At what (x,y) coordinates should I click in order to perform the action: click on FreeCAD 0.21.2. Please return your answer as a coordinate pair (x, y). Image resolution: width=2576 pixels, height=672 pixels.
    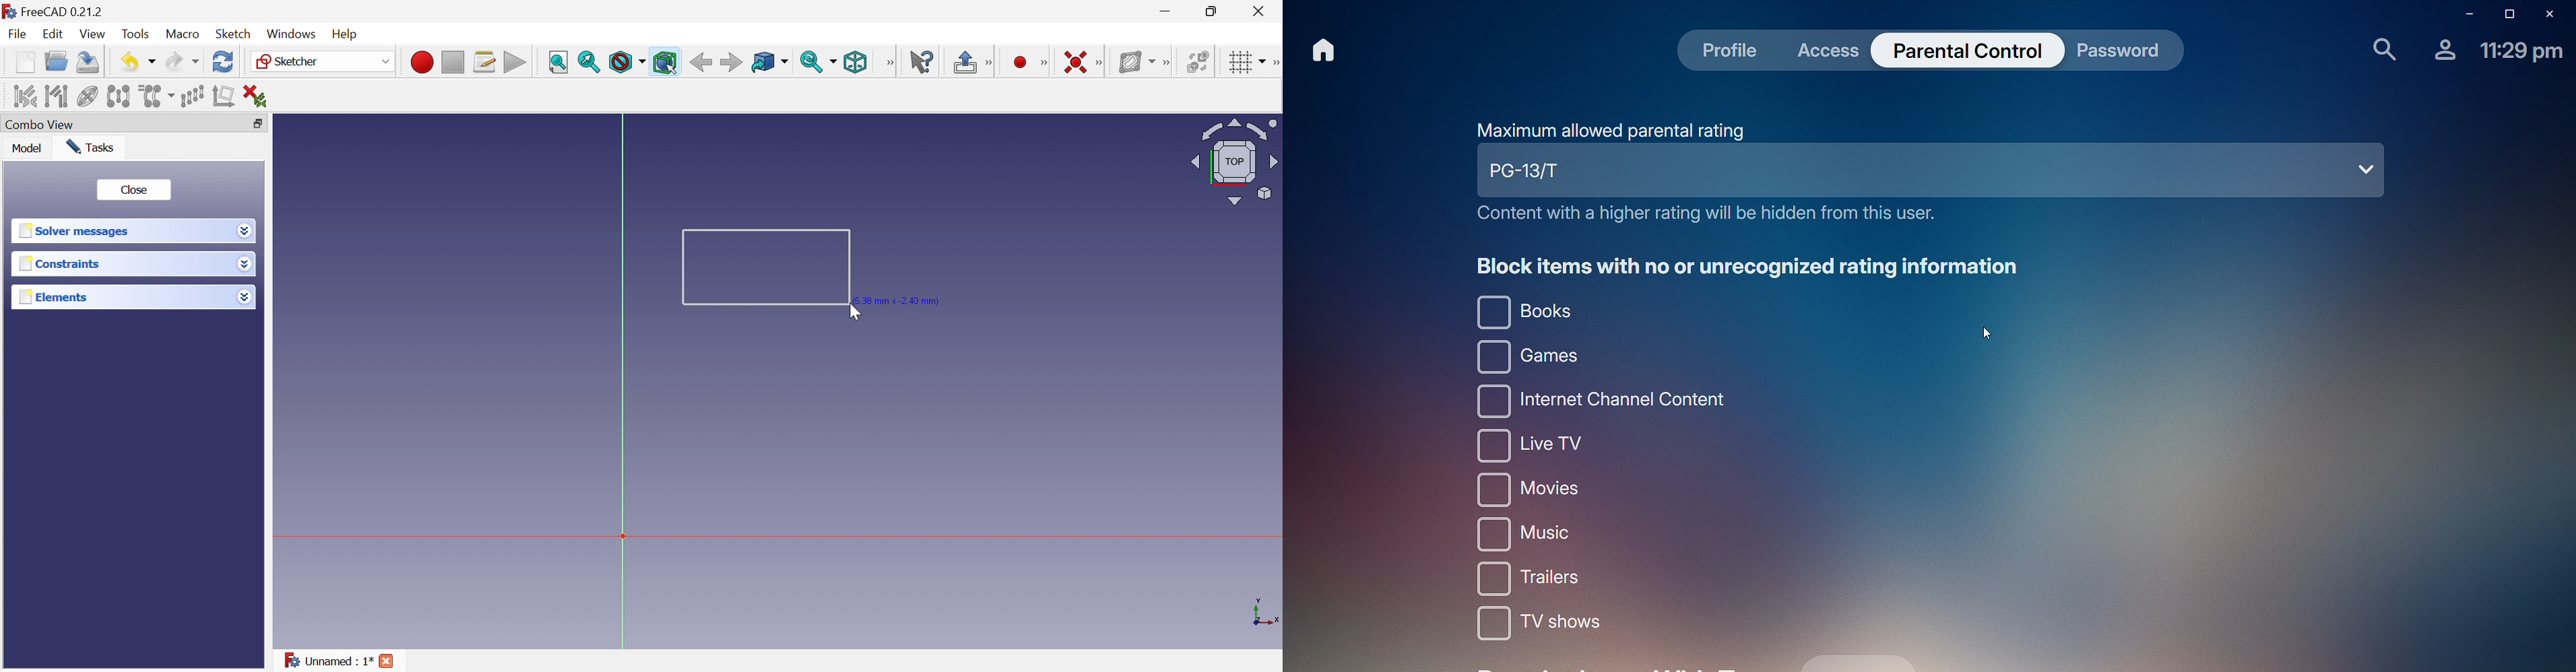
    Looking at the image, I should click on (63, 11).